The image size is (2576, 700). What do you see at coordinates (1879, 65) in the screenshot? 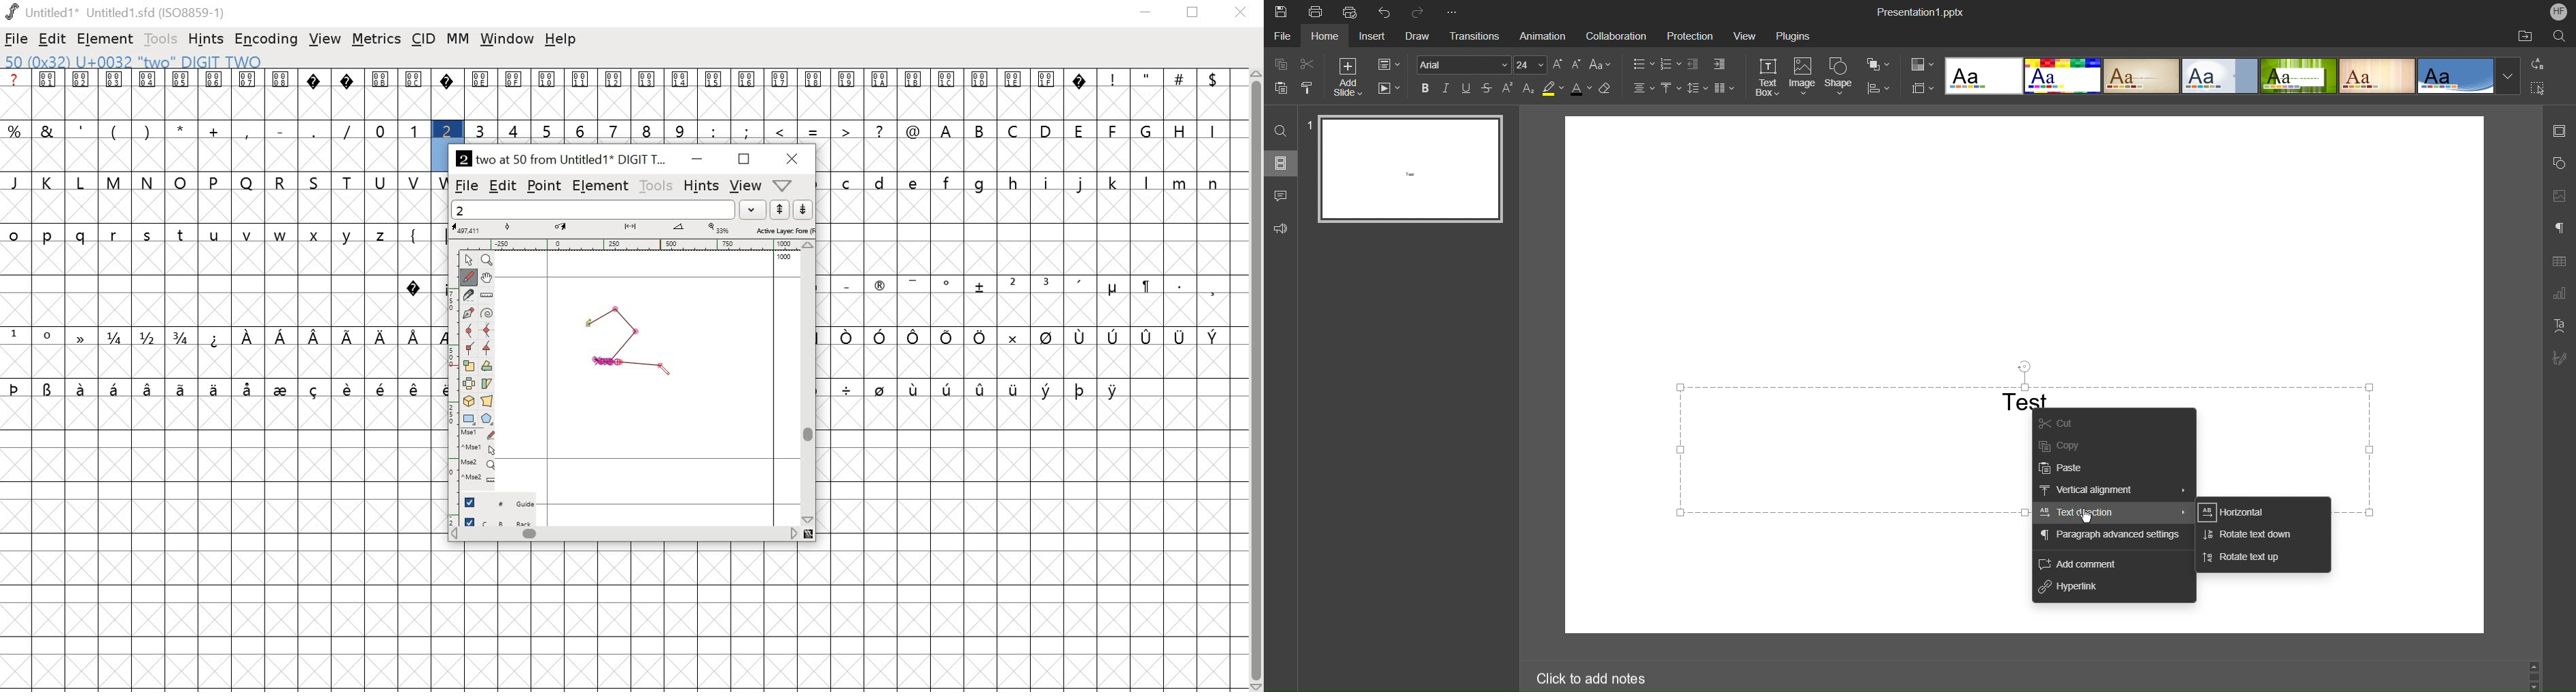
I see `Arrange` at bounding box center [1879, 65].